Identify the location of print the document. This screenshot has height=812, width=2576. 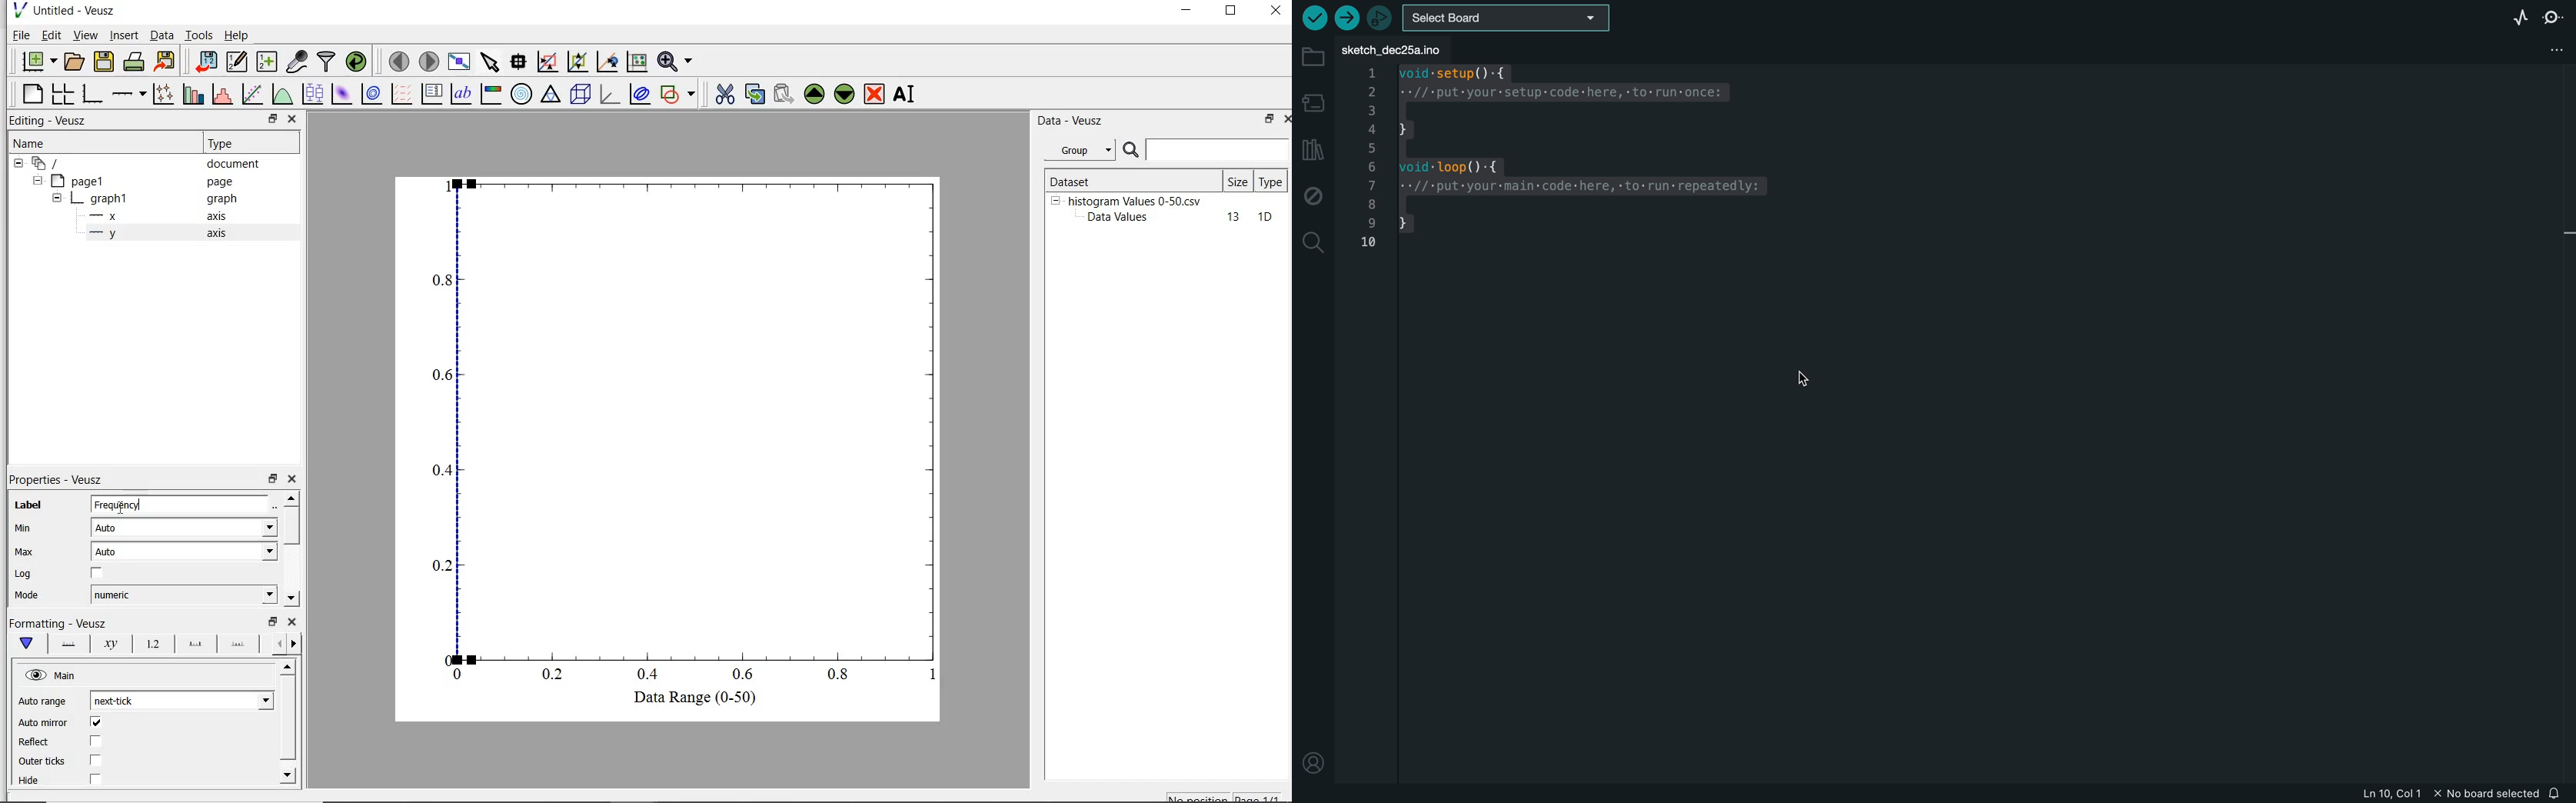
(135, 60).